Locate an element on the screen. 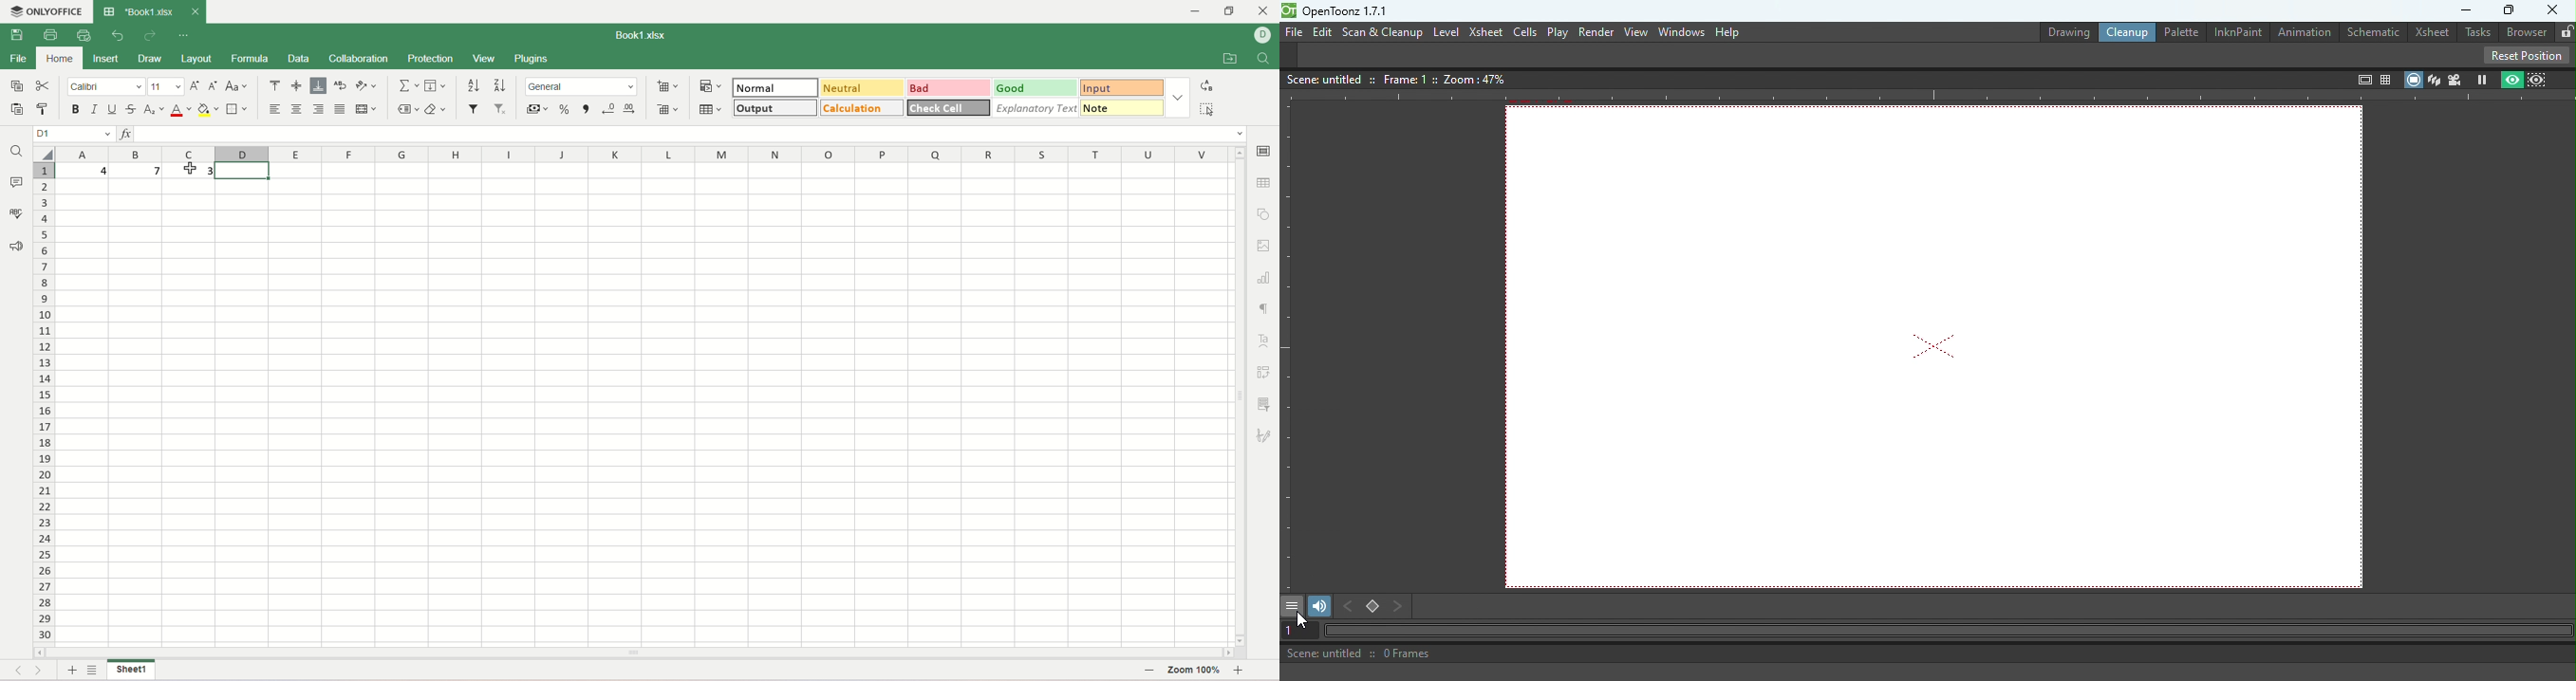 The width and height of the screenshot is (2576, 700). sort descending is located at coordinates (498, 85).